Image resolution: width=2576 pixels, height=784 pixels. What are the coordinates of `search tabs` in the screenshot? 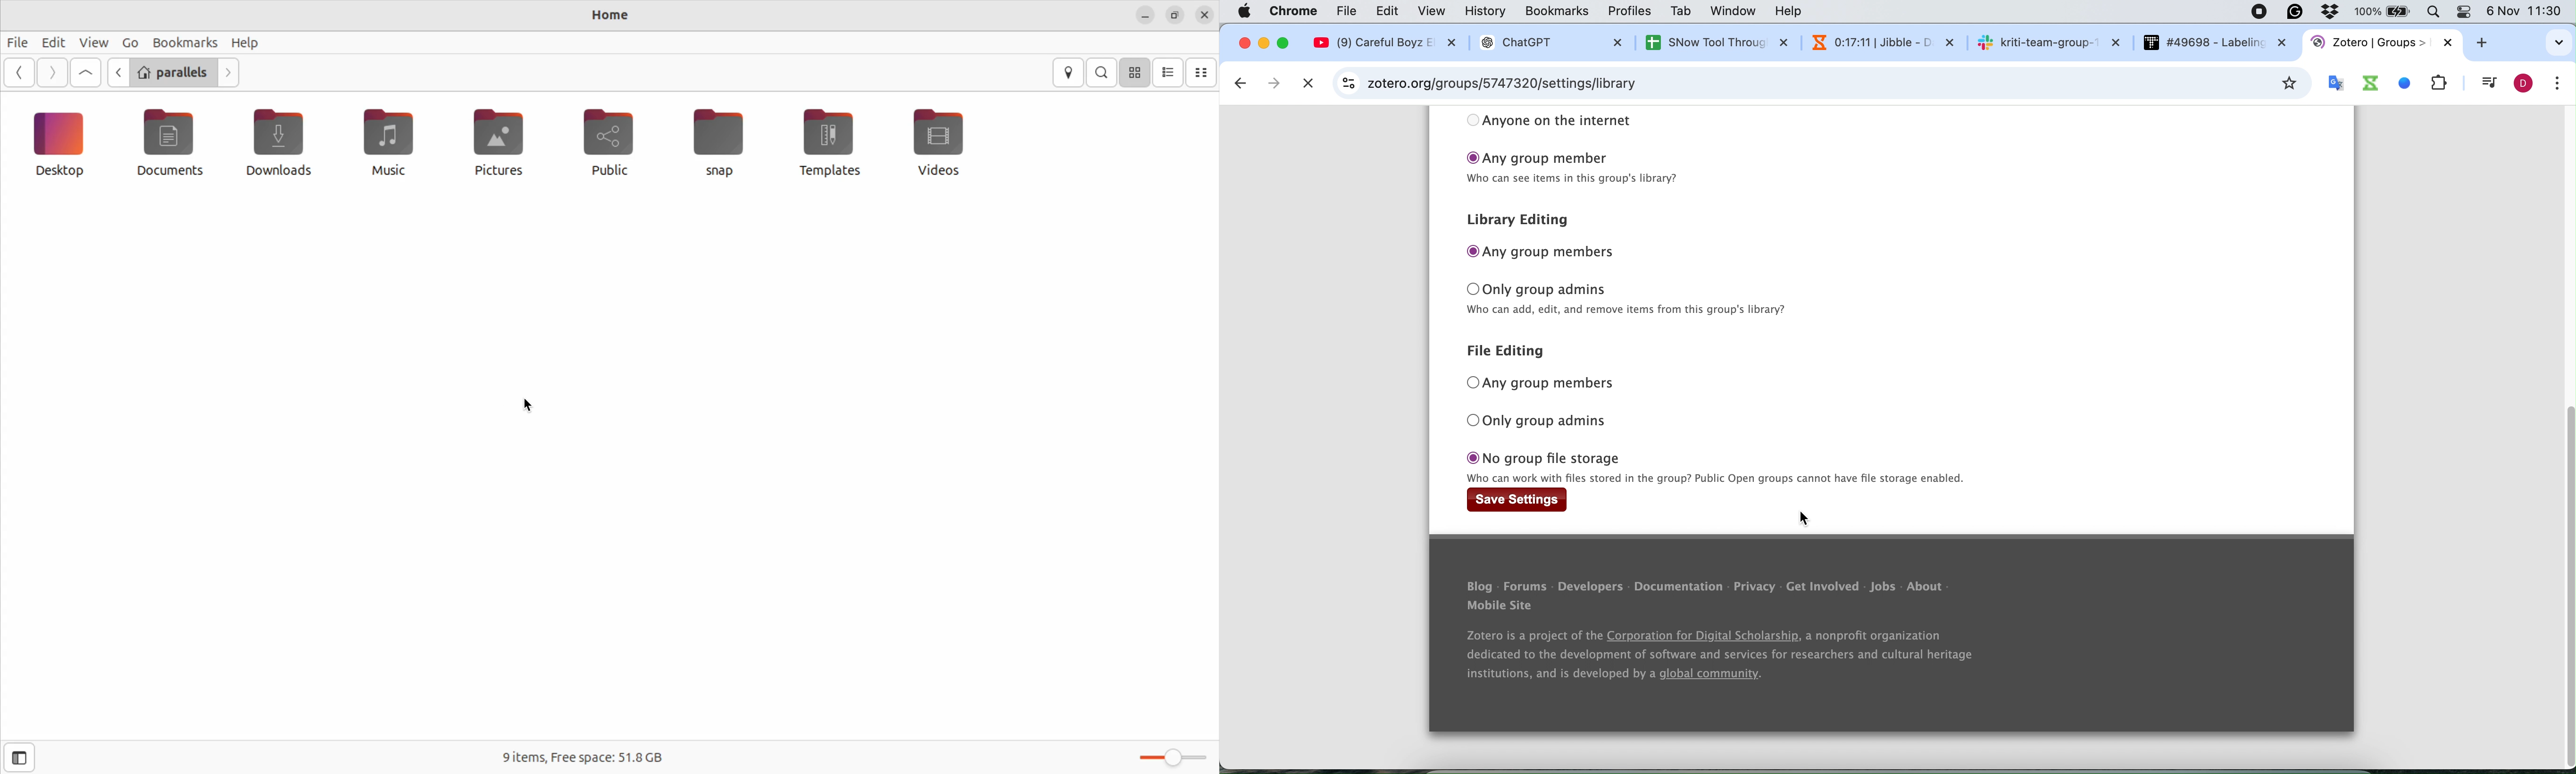 It's located at (2541, 38).